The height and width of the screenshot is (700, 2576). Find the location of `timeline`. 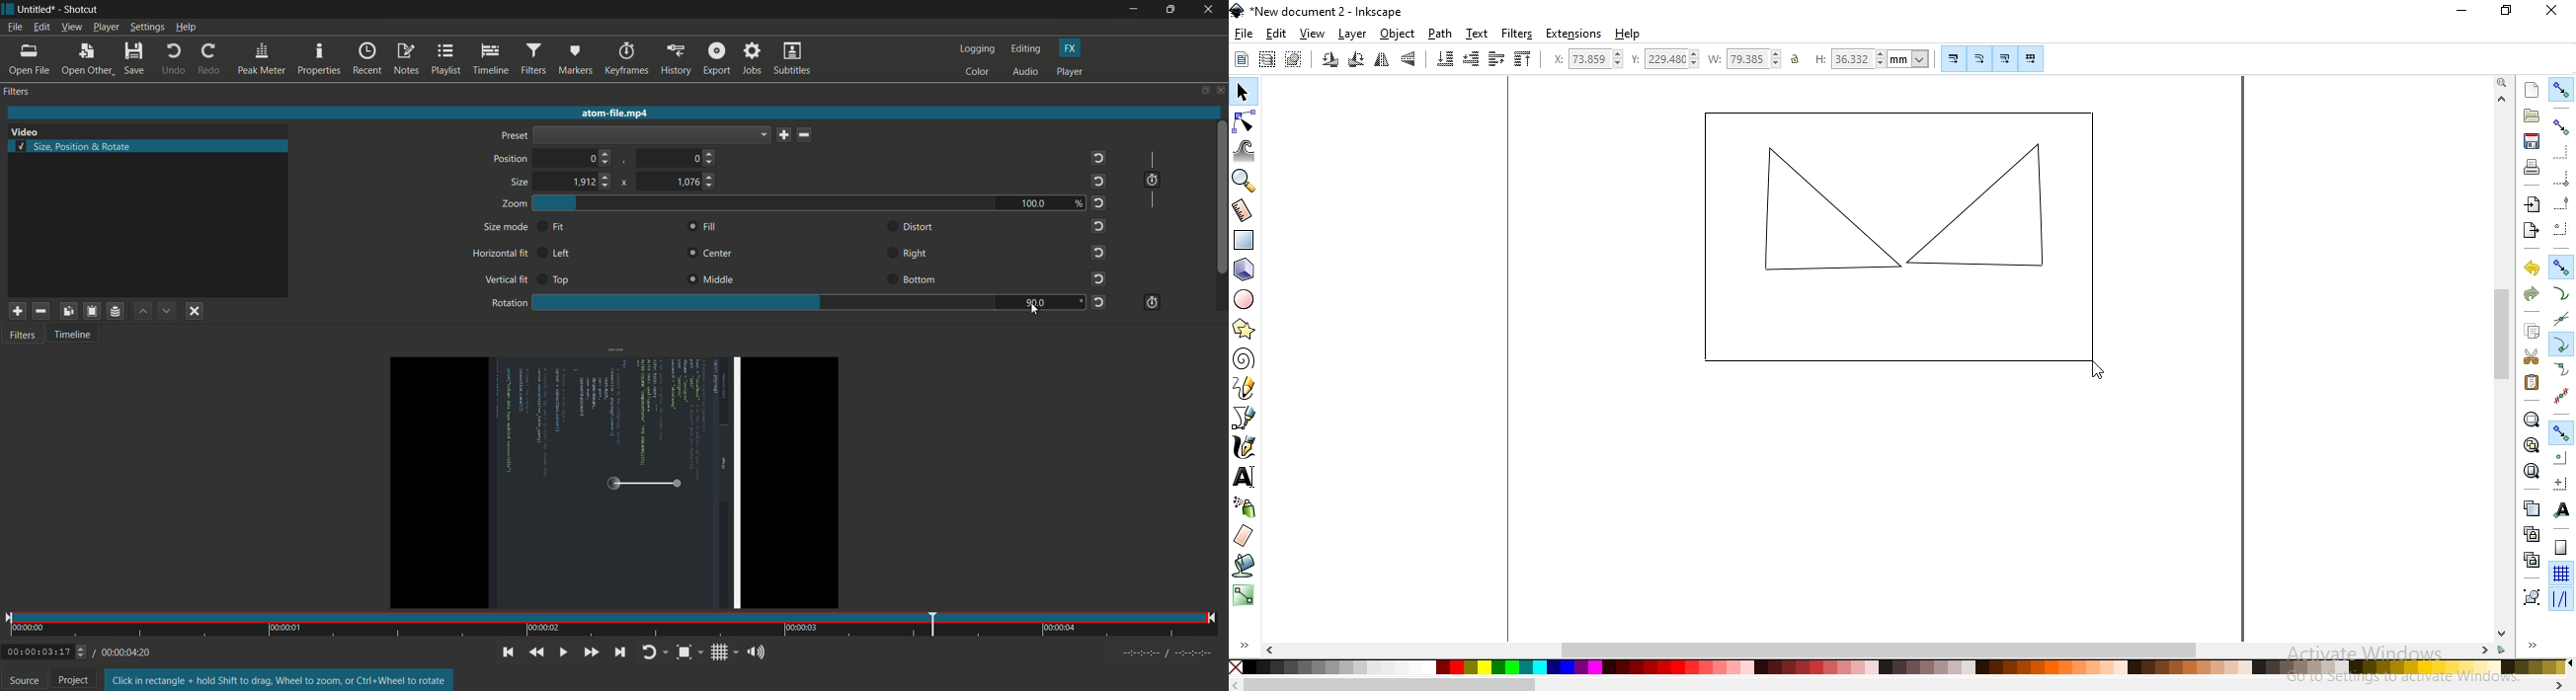

timeline is located at coordinates (71, 333).